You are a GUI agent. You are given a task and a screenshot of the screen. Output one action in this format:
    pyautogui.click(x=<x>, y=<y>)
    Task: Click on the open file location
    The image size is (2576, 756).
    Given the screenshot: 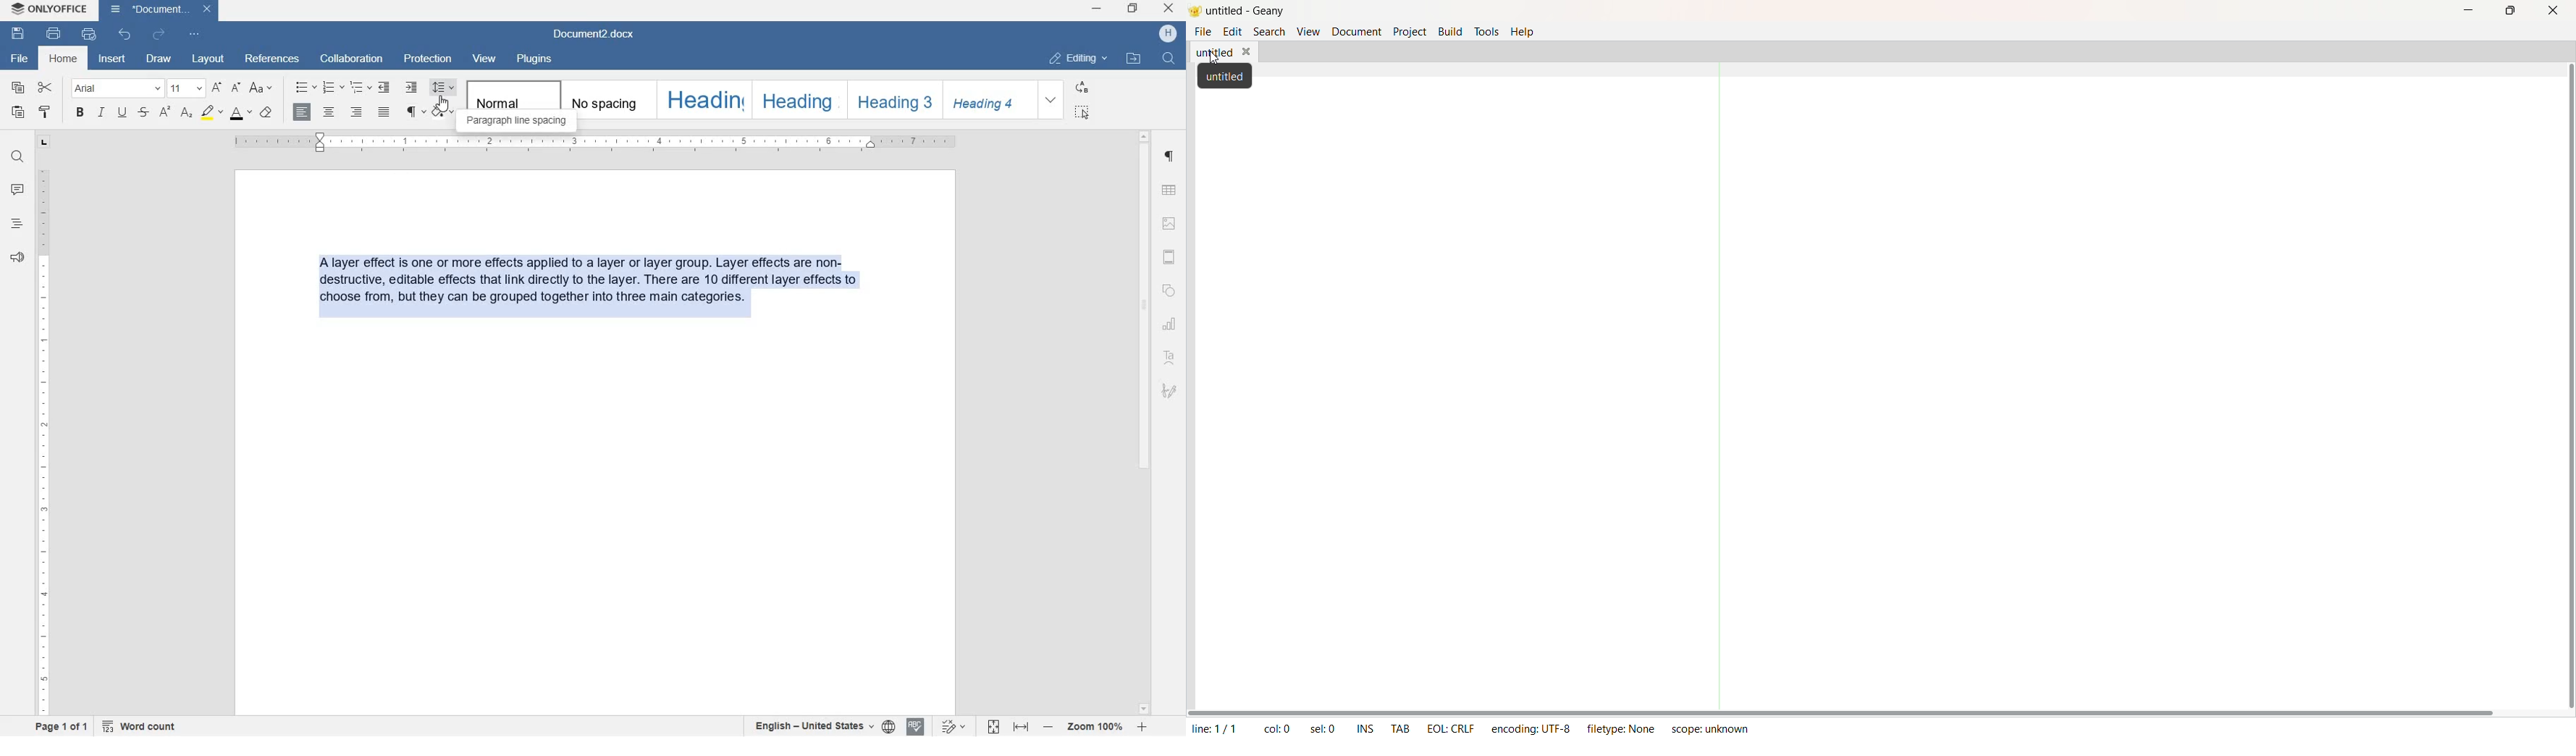 What is the action you would take?
    pyautogui.click(x=1134, y=59)
    